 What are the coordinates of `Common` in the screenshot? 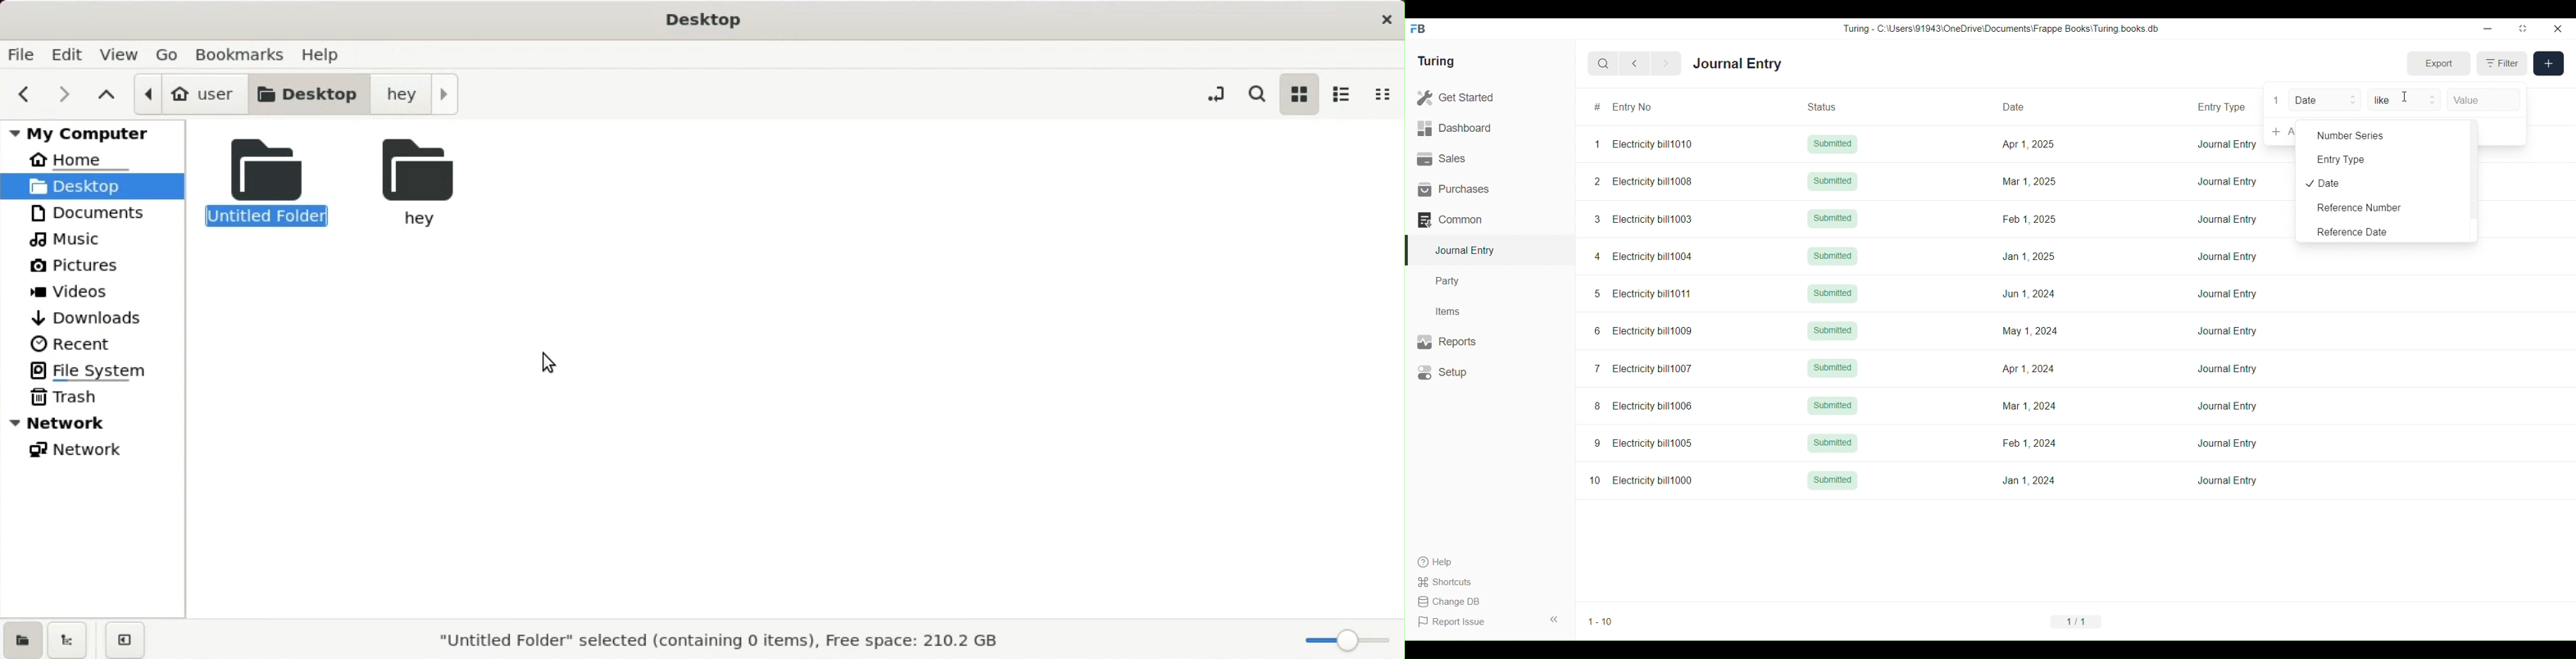 It's located at (1490, 220).